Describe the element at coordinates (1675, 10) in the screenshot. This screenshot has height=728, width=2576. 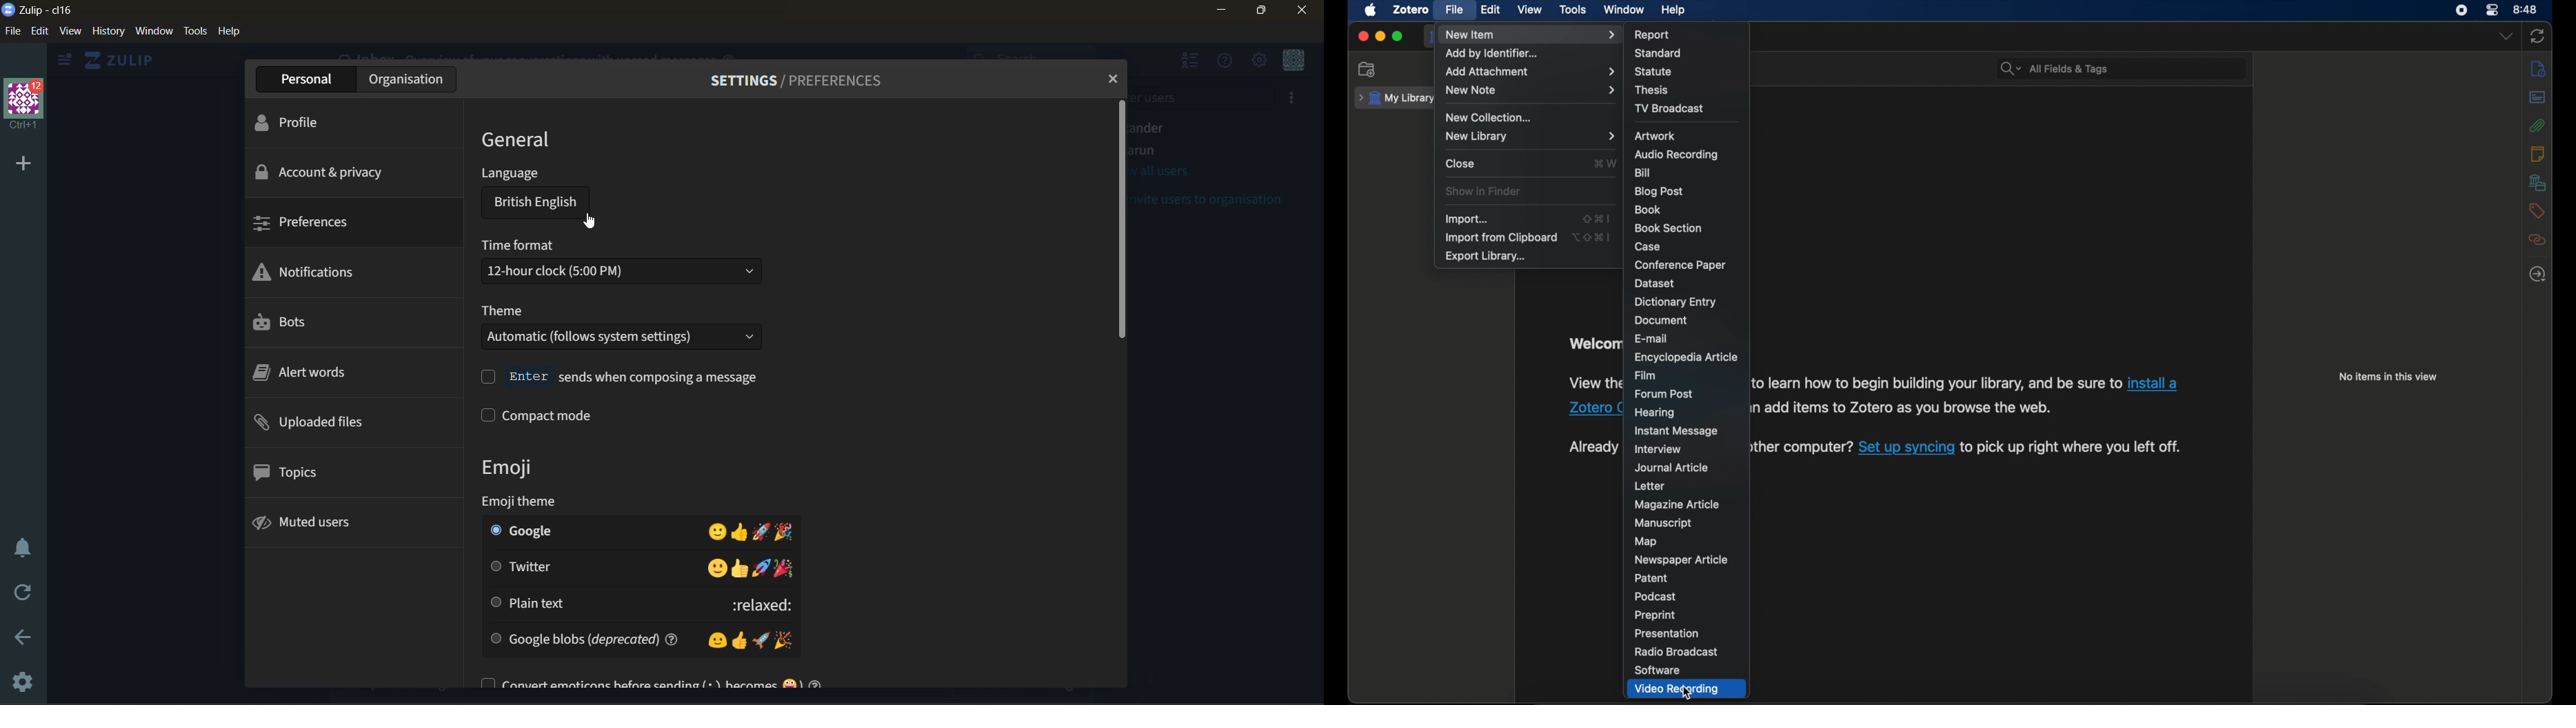
I see `help` at that location.